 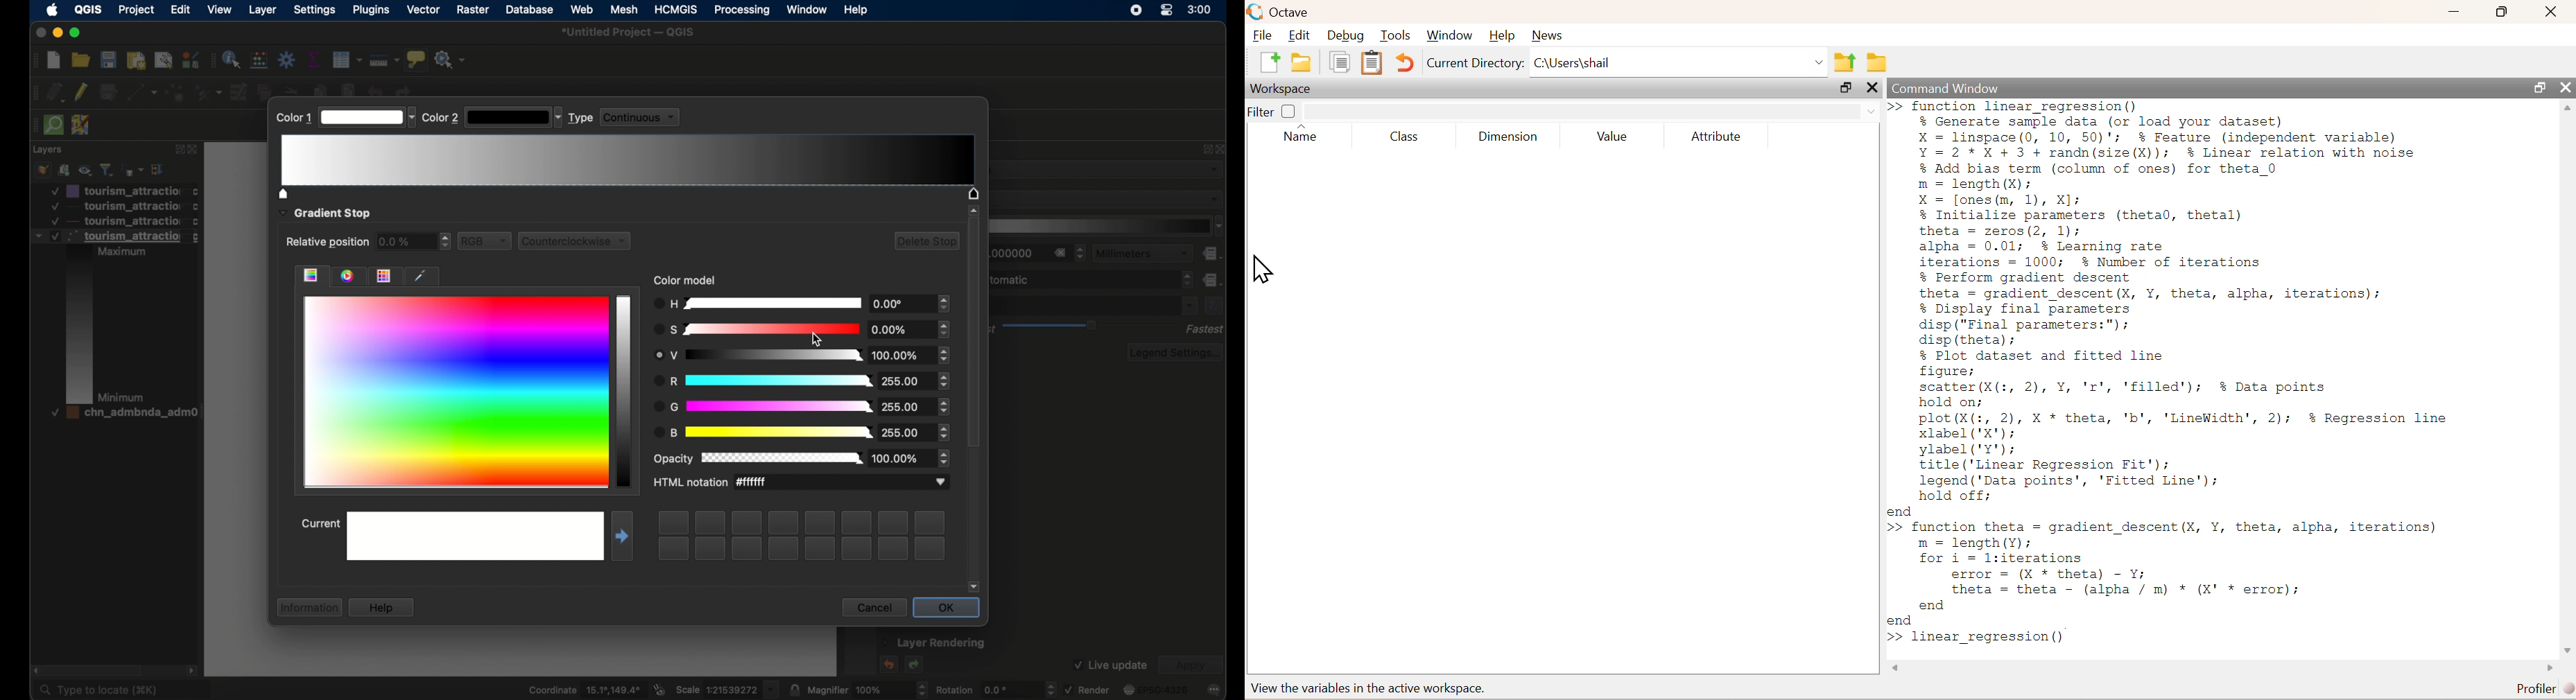 What do you see at coordinates (97, 670) in the screenshot?
I see `scroll box` at bounding box center [97, 670].